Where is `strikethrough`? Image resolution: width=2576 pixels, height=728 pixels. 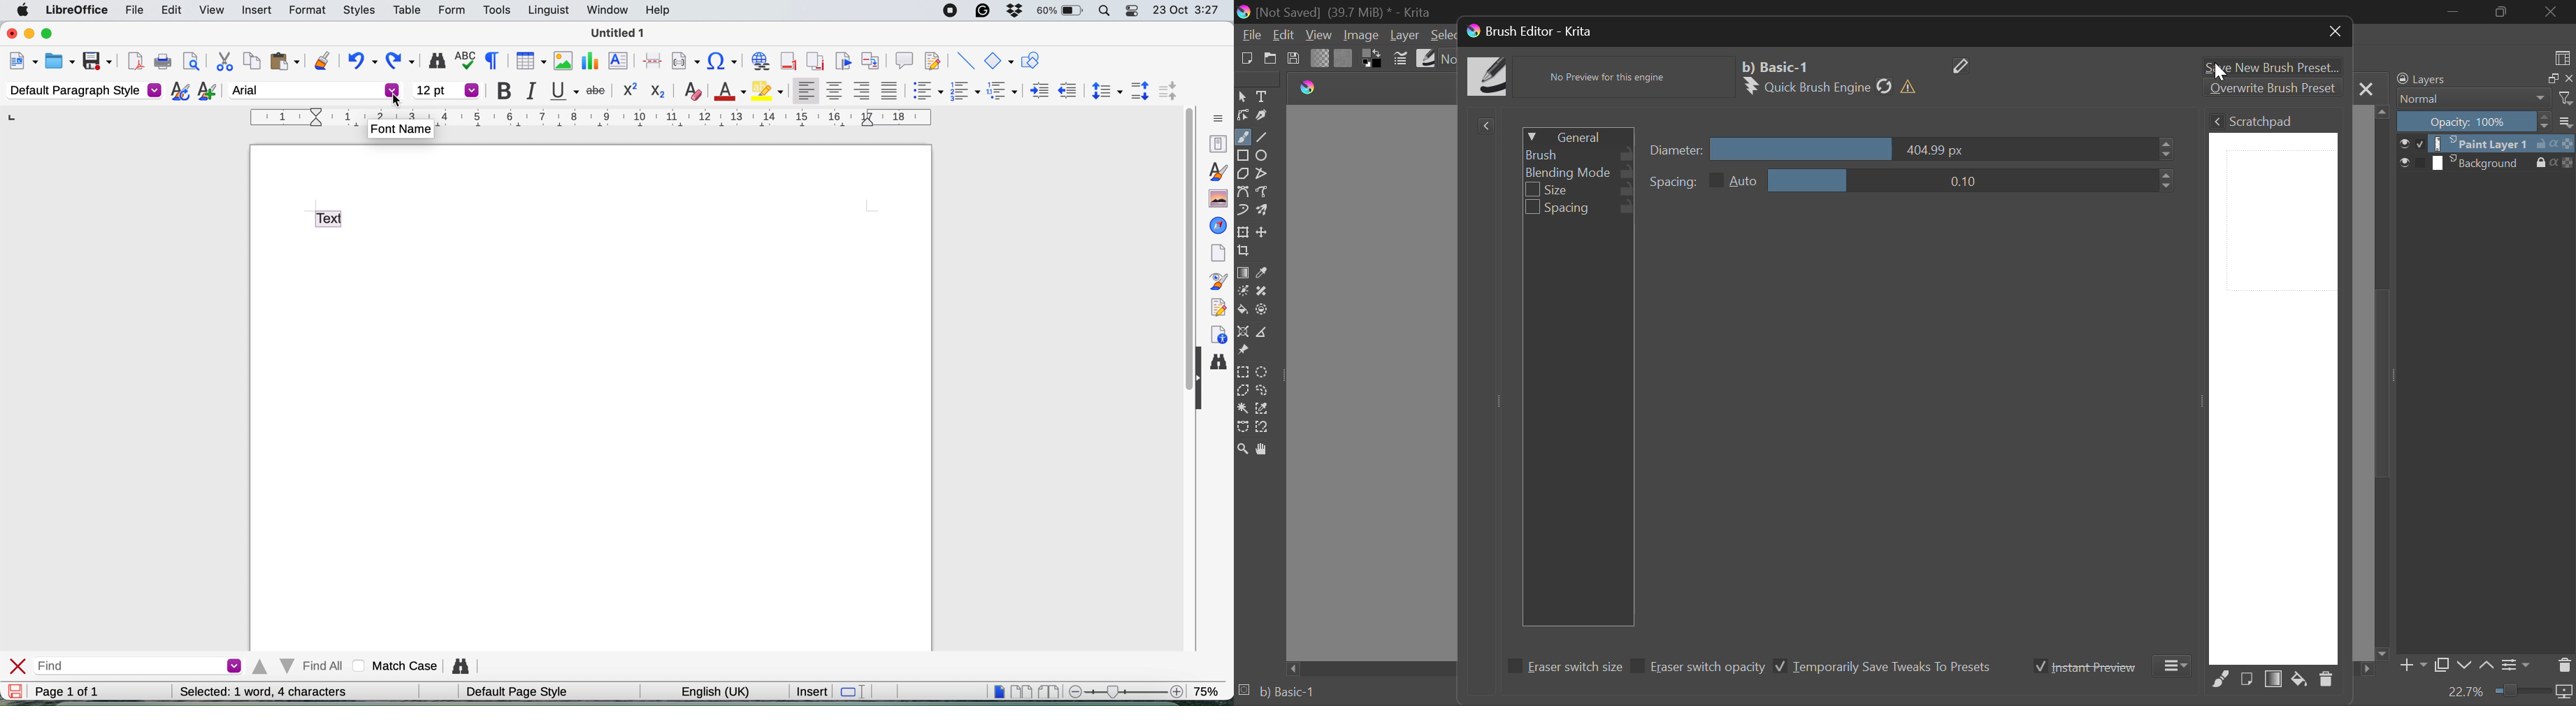
strikethrough is located at coordinates (597, 91).